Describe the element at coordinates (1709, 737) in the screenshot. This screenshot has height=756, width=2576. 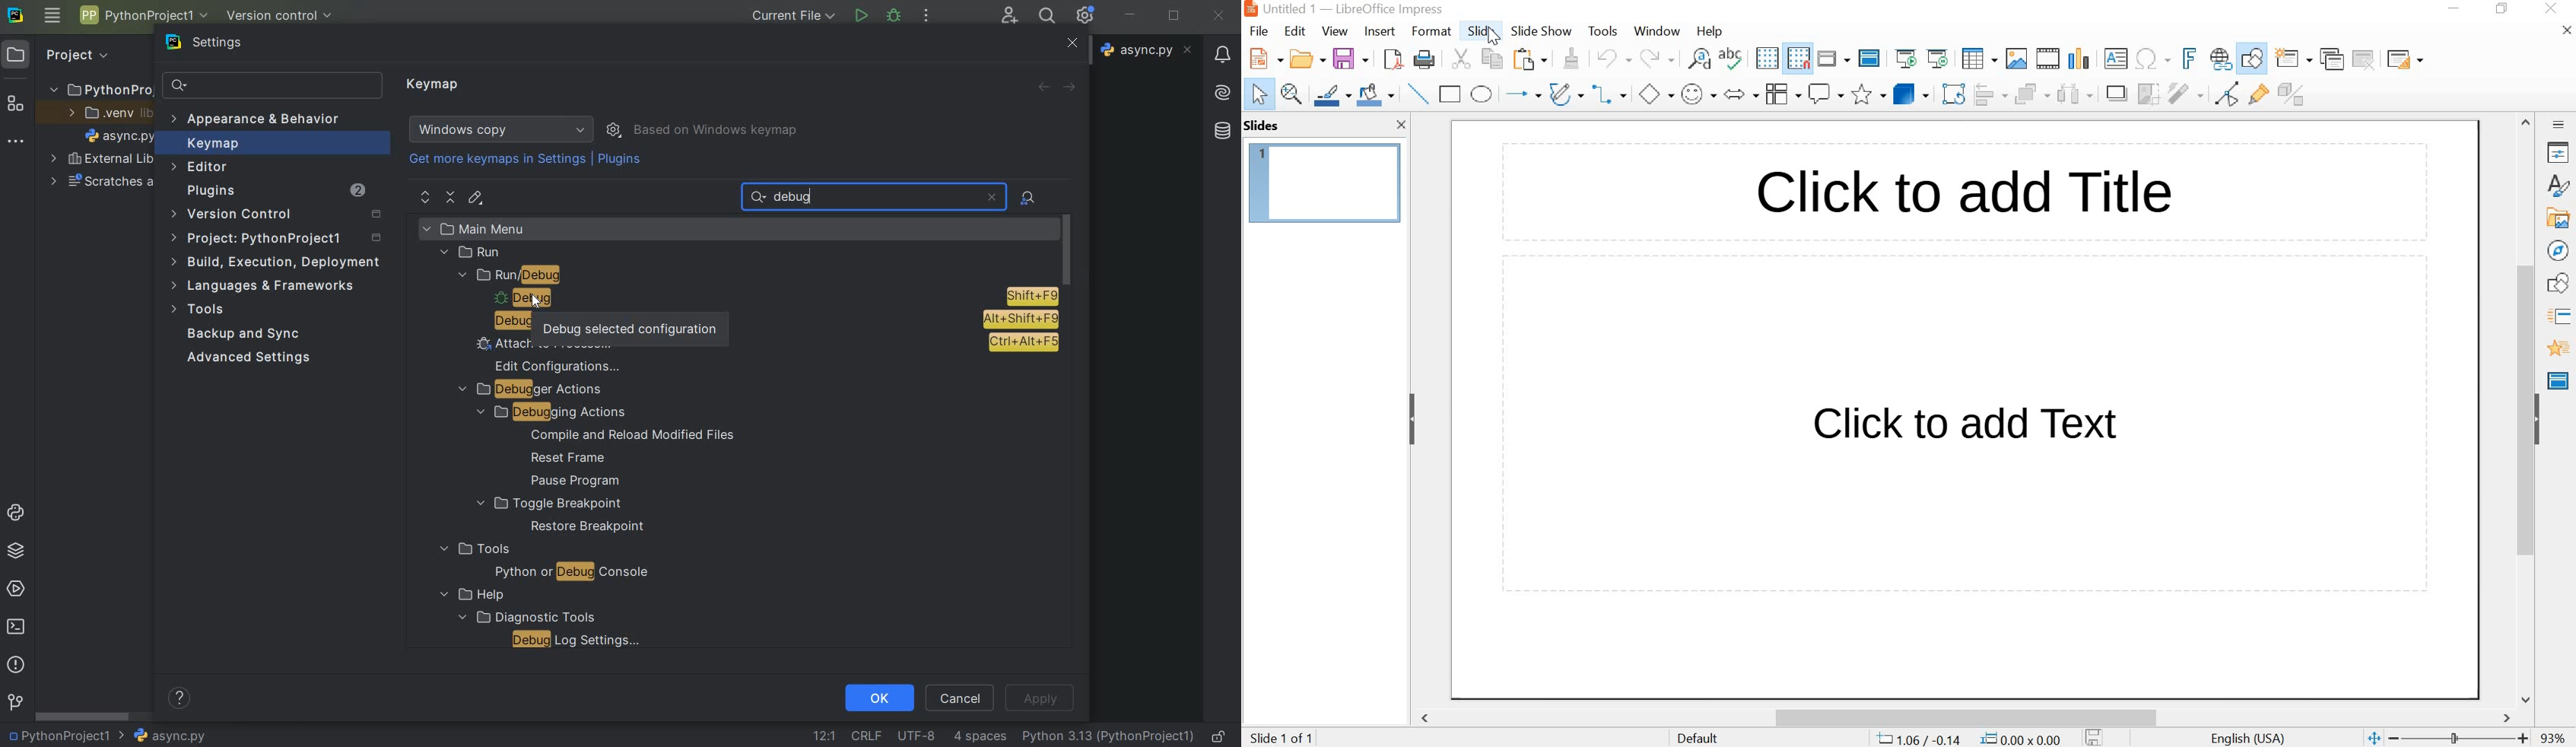
I see `DEFAULT` at that location.